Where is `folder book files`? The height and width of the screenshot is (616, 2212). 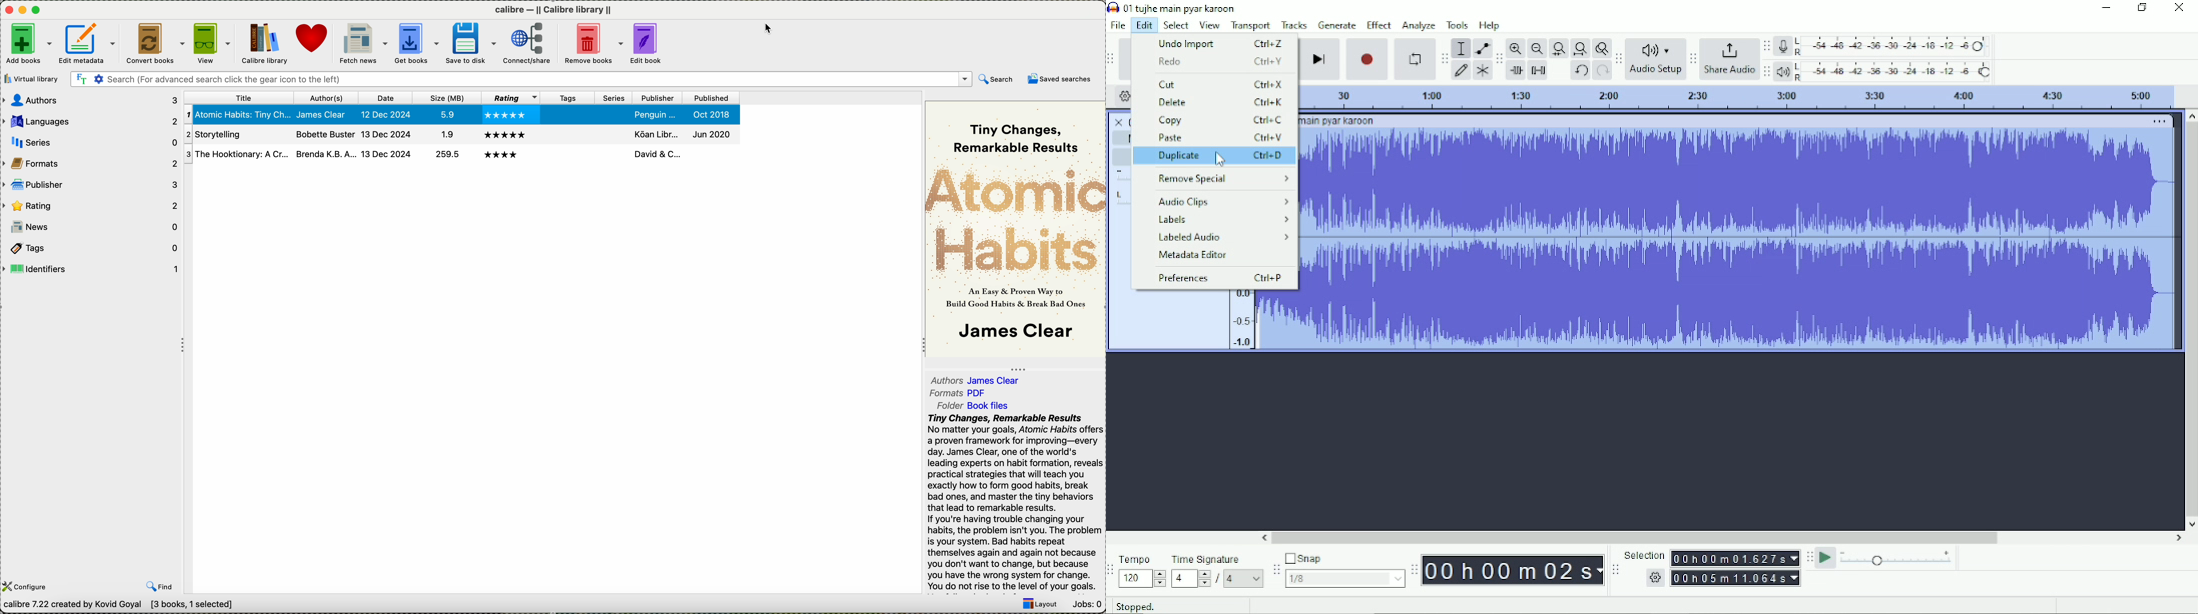
folder book files is located at coordinates (945, 405).